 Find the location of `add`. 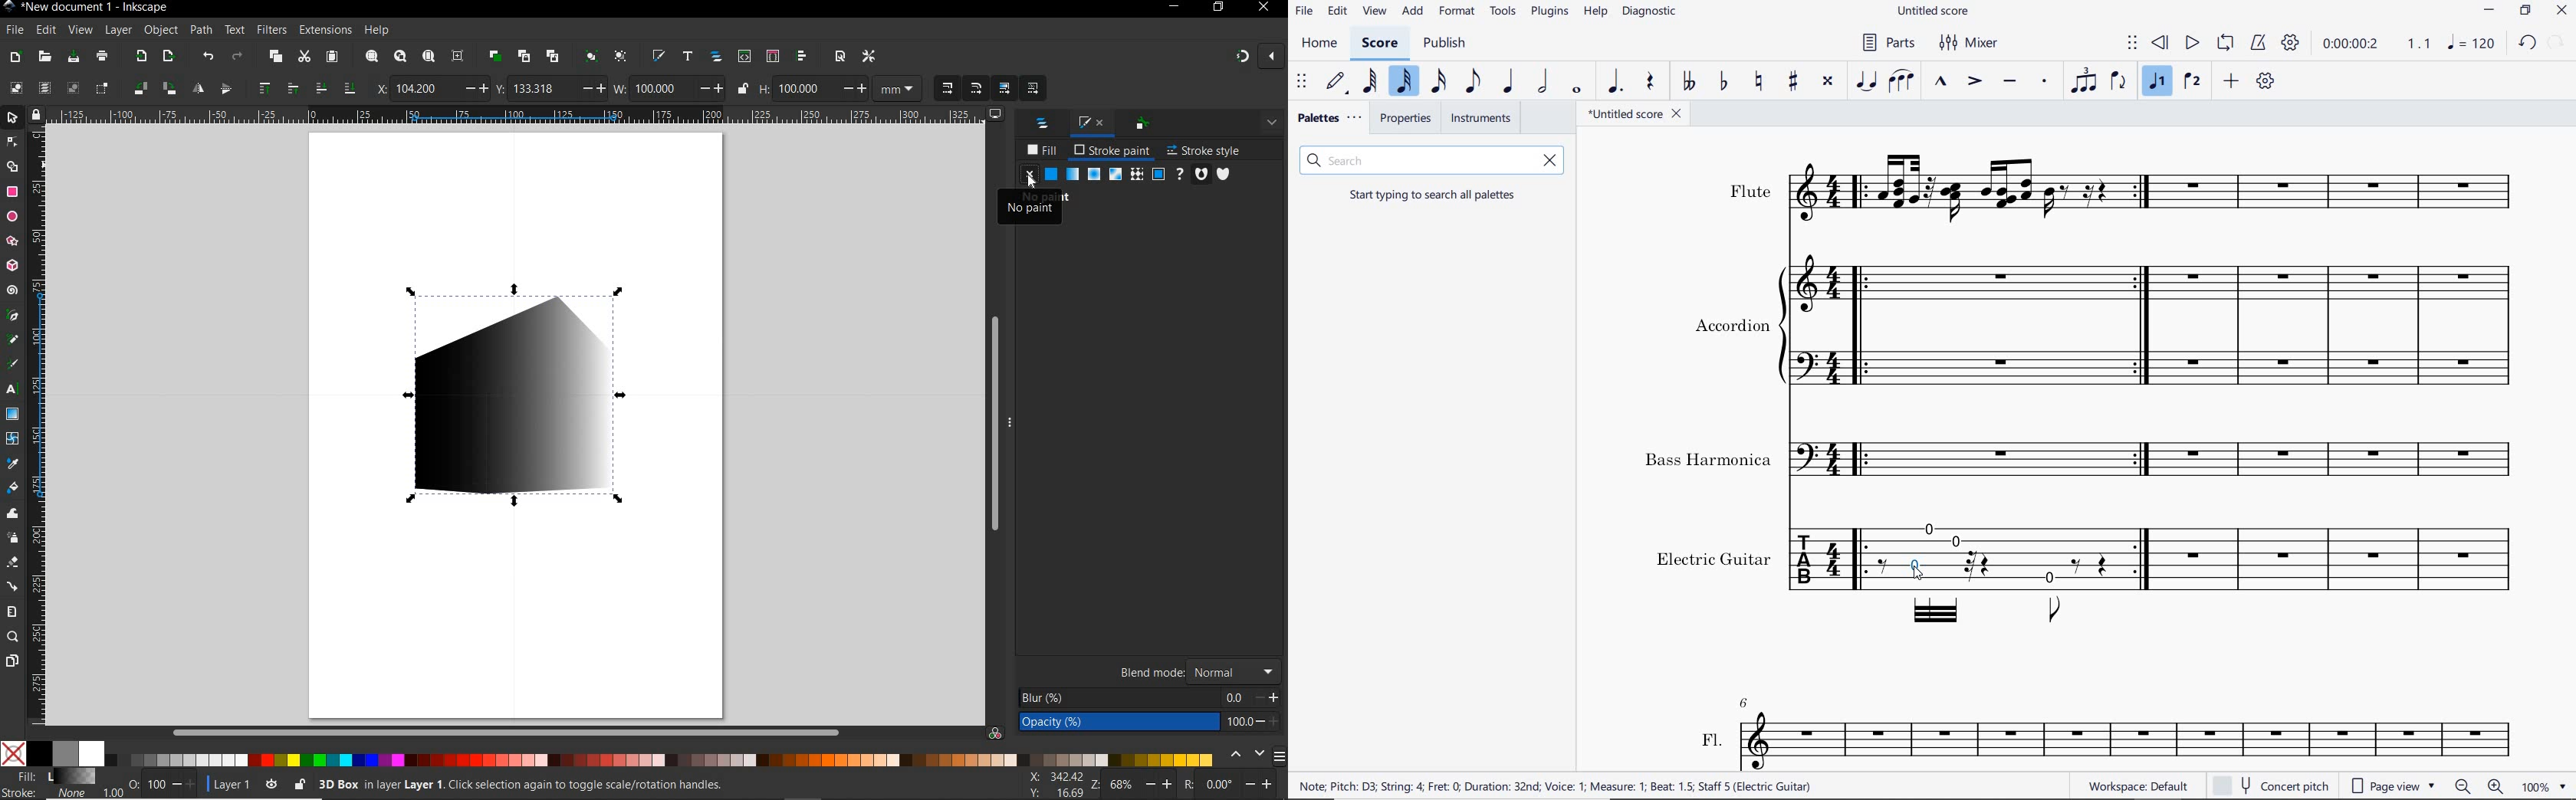

add is located at coordinates (2233, 82).